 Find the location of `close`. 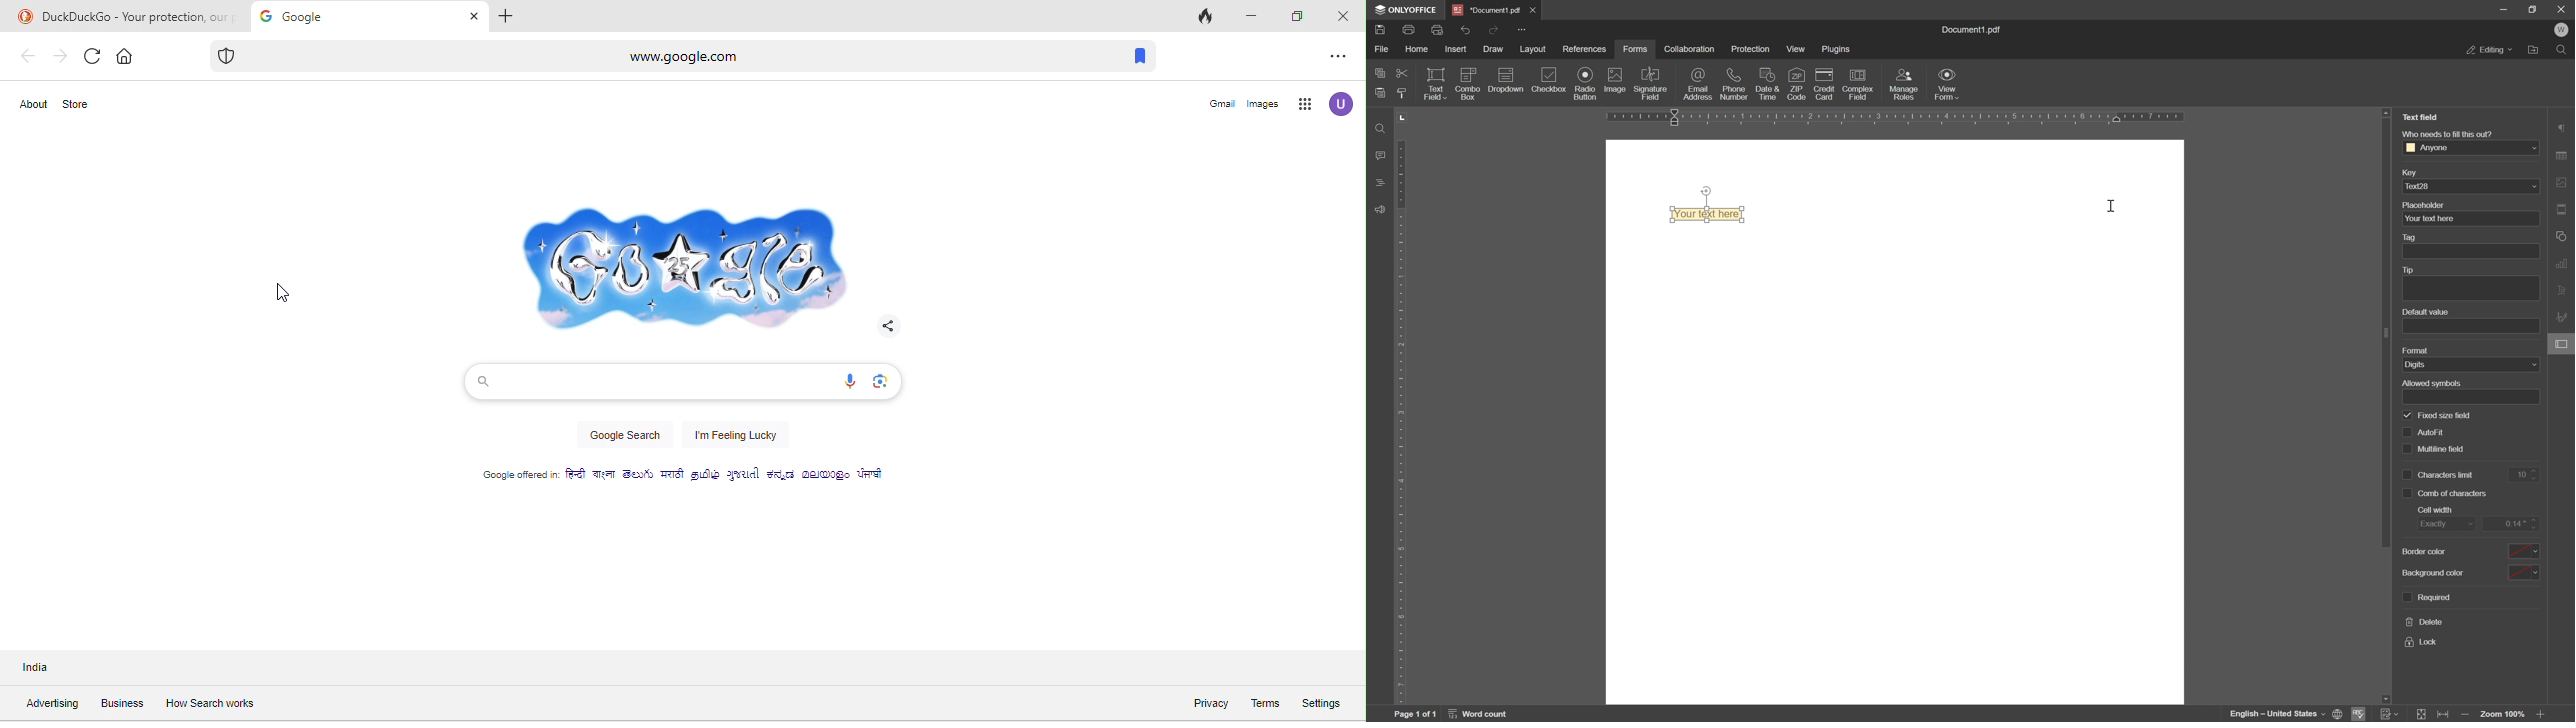

close is located at coordinates (1533, 9).